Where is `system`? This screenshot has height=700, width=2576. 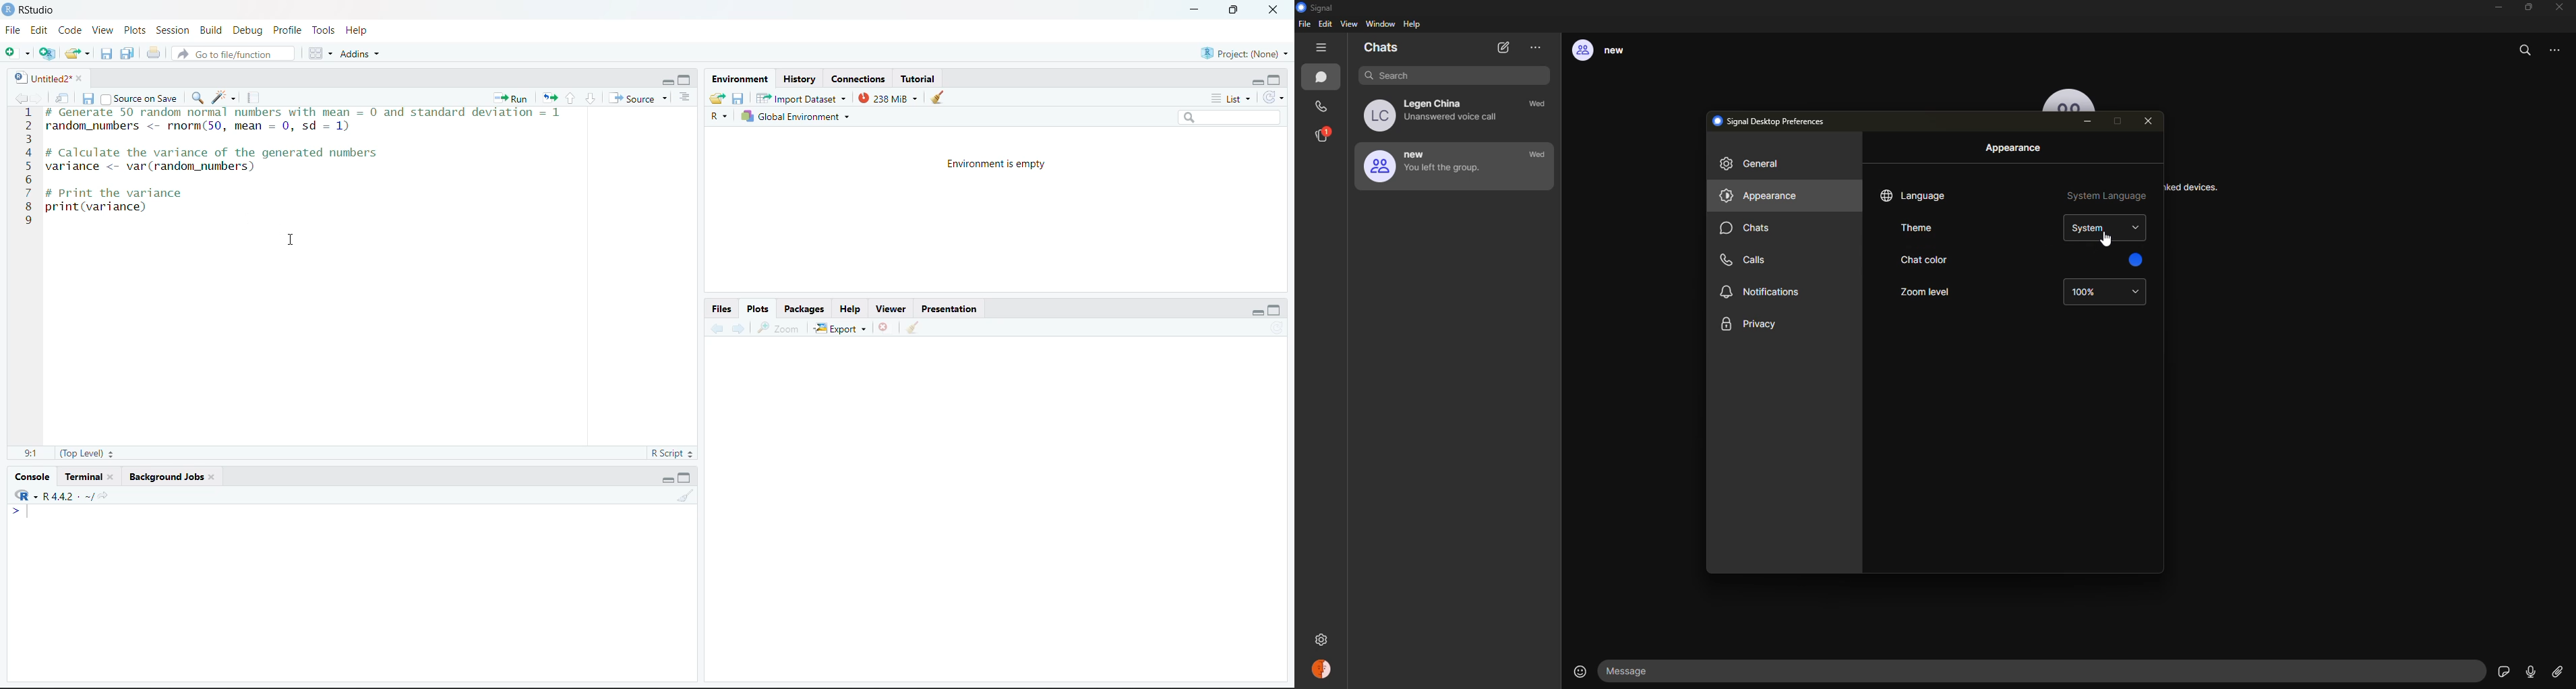 system is located at coordinates (2106, 230).